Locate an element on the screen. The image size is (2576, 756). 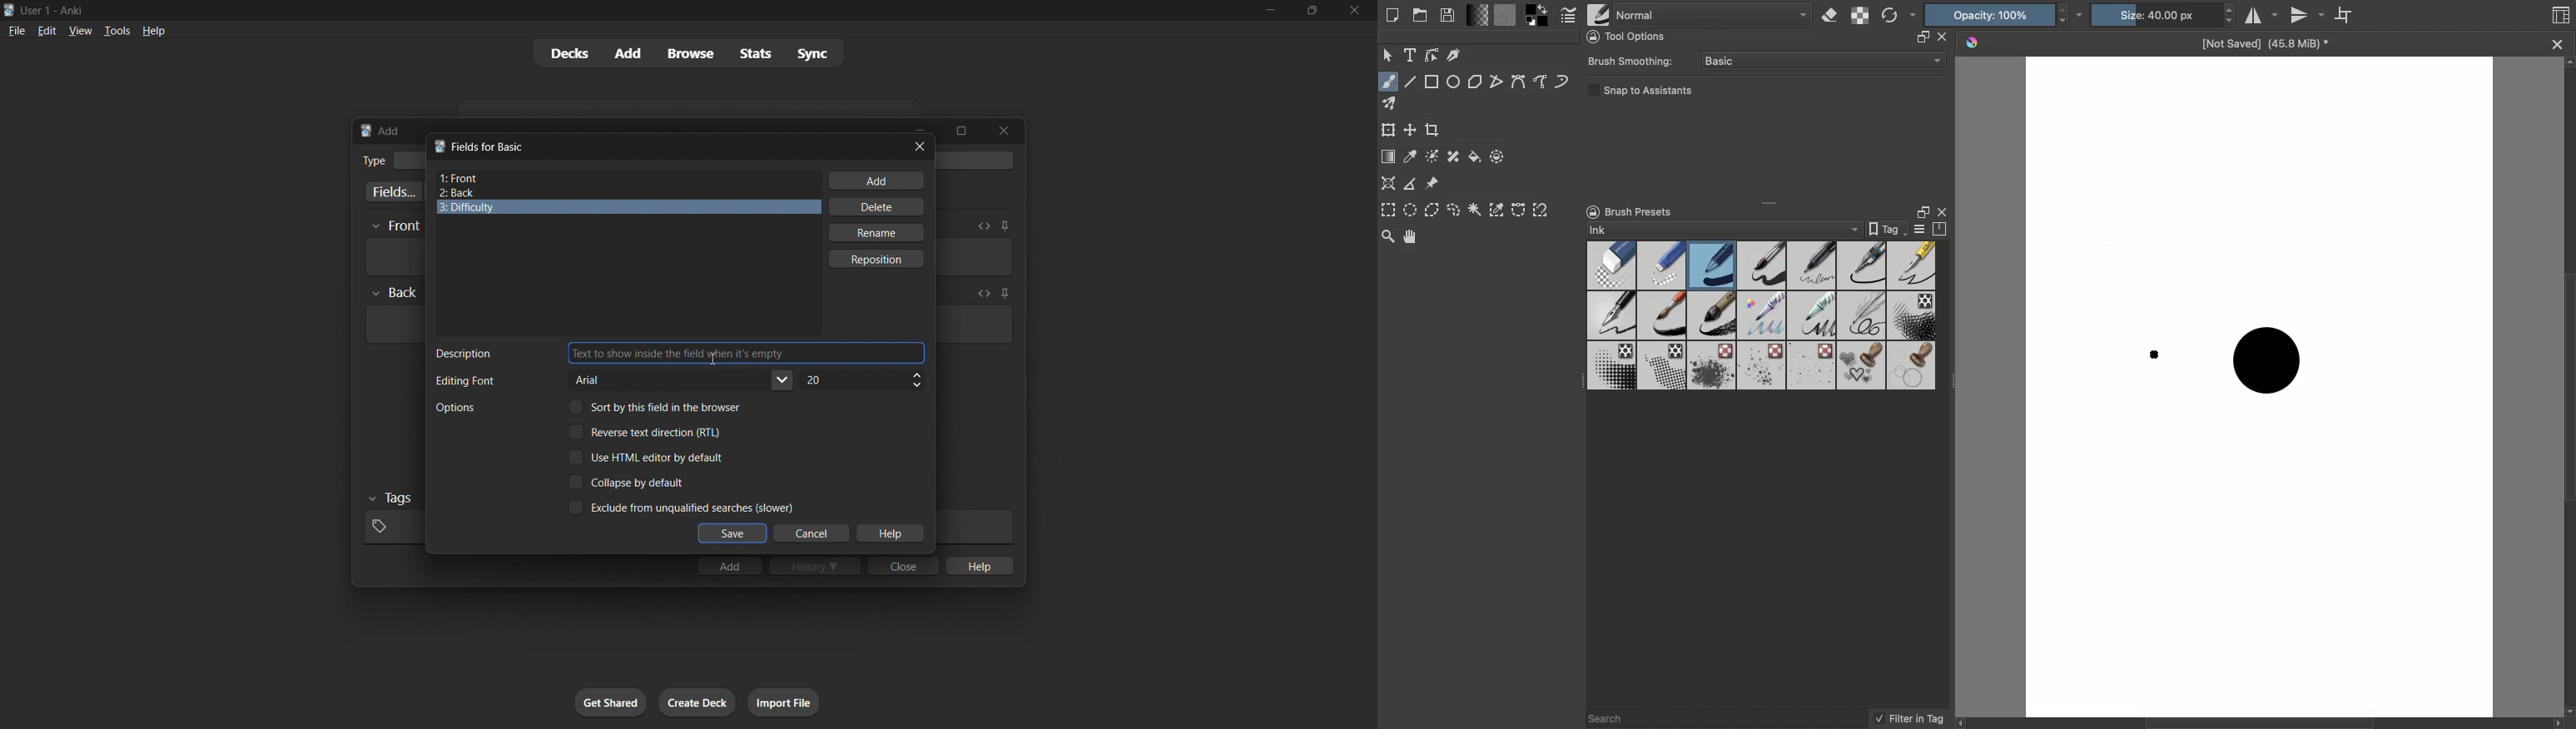
Polyline is located at coordinates (1496, 82).